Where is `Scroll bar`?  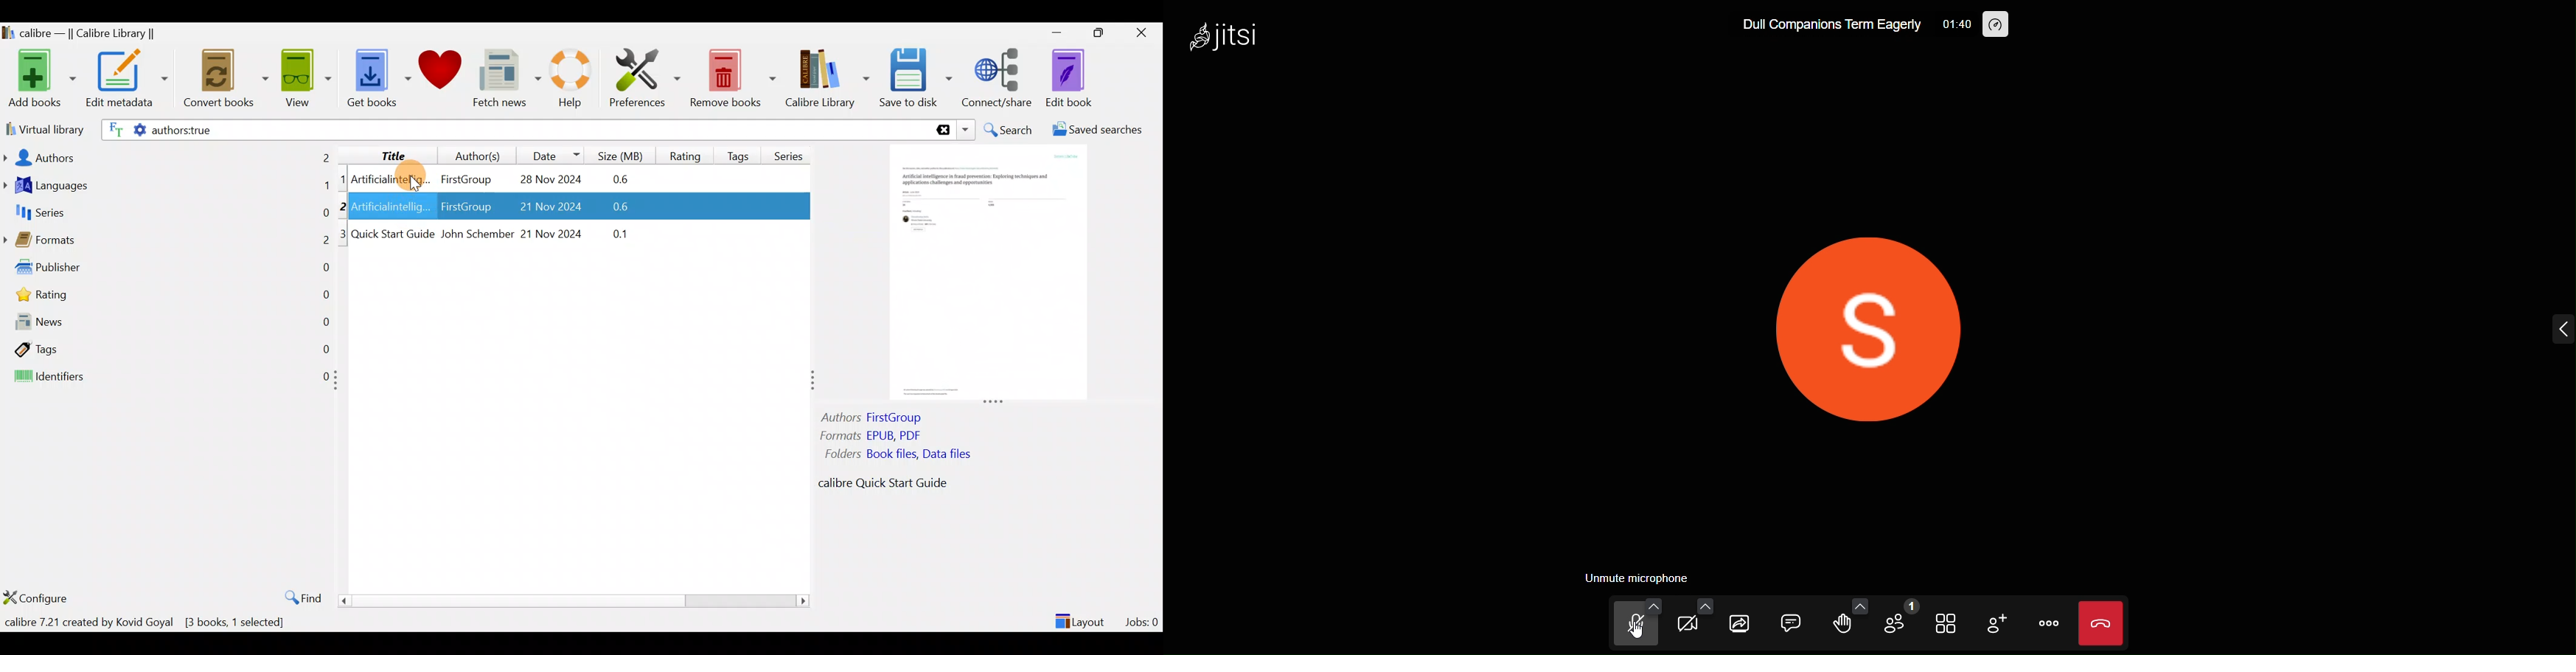
Scroll bar is located at coordinates (569, 600).